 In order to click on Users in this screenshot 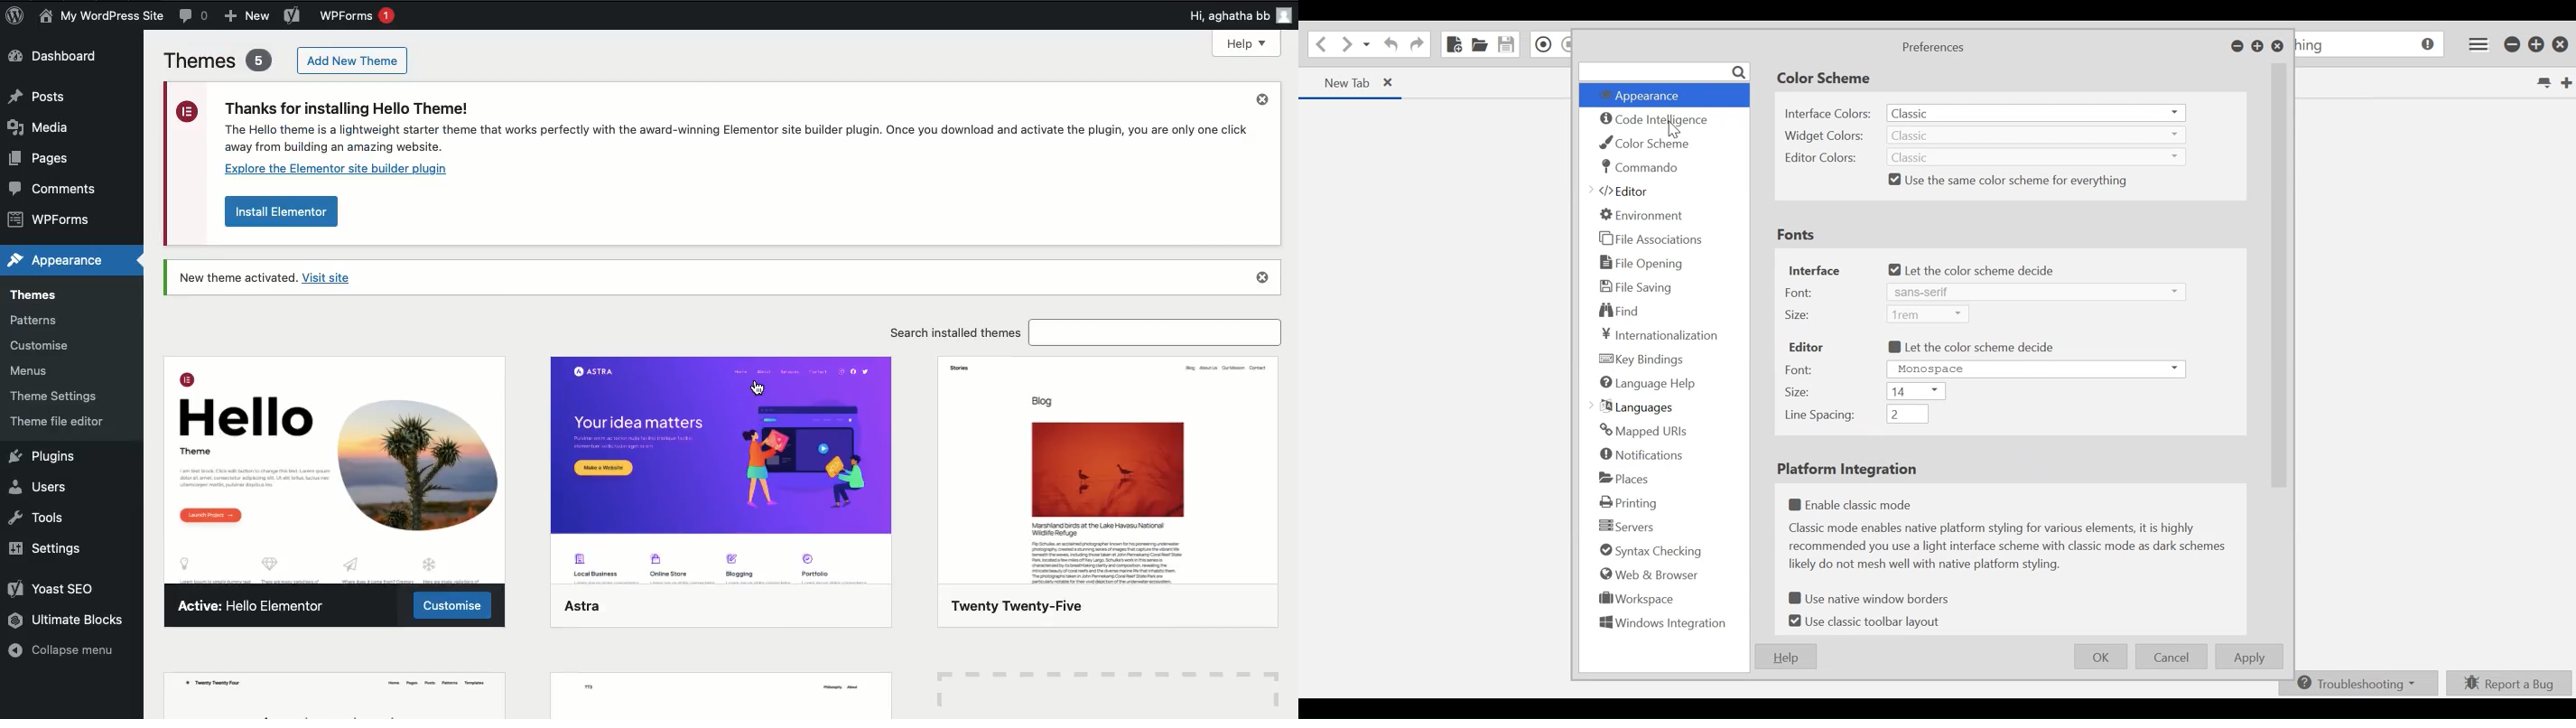, I will do `click(42, 490)`.